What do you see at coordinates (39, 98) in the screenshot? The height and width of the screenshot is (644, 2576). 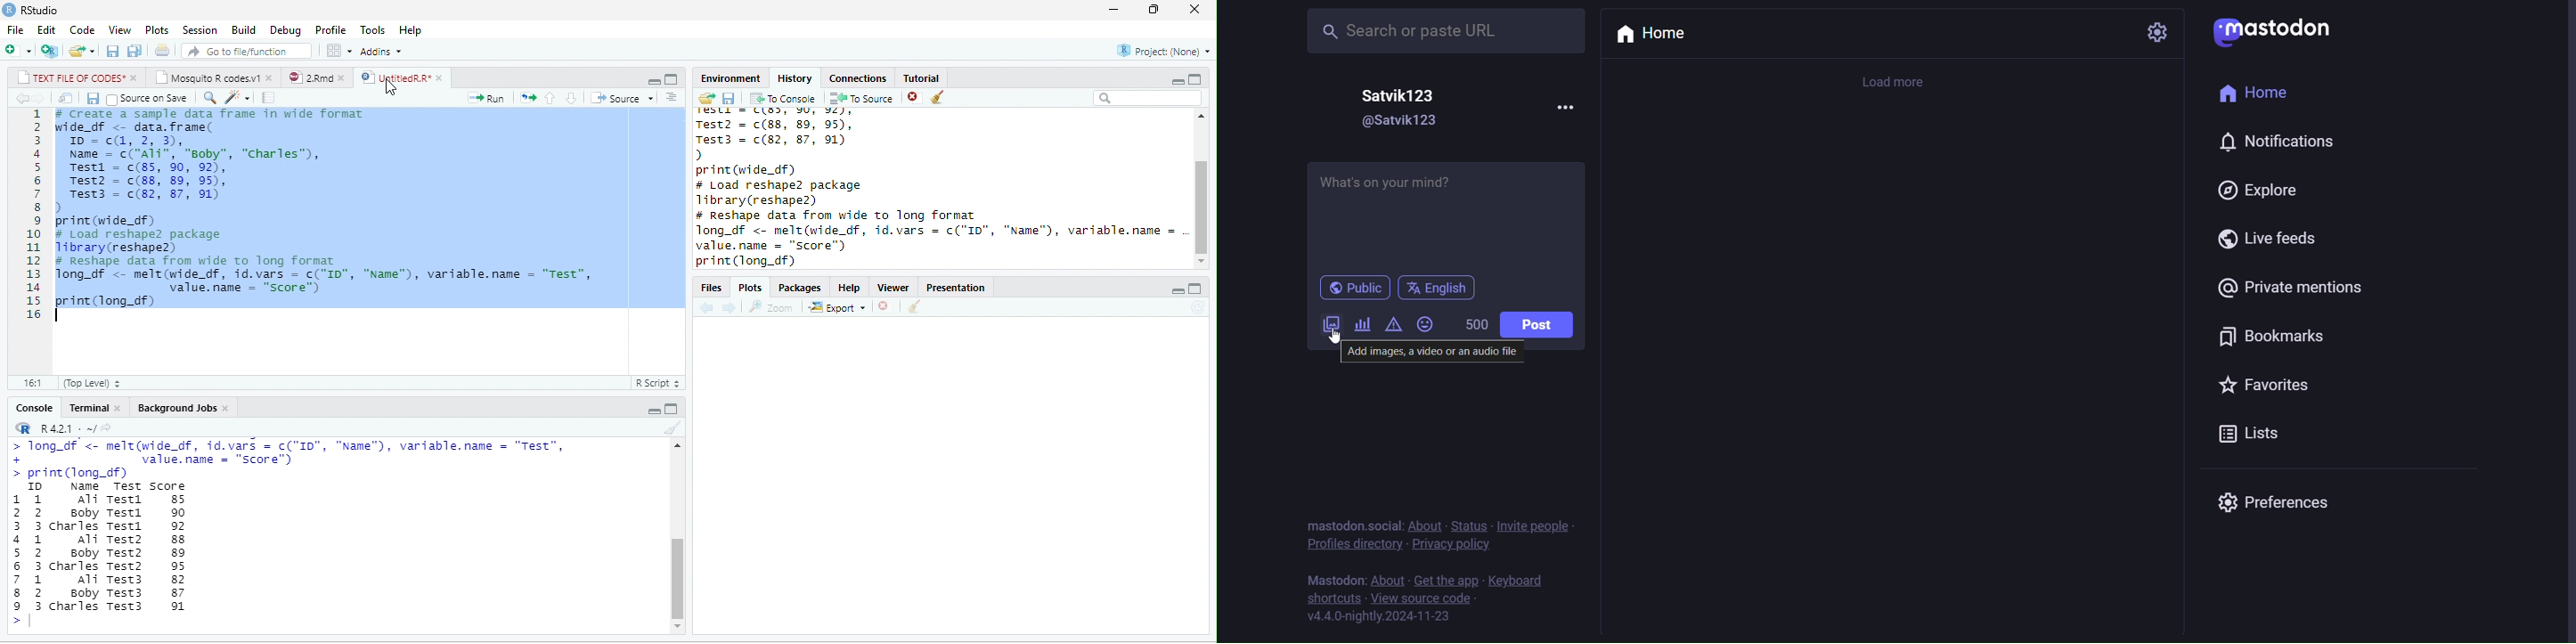 I see `forward` at bounding box center [39, 98].